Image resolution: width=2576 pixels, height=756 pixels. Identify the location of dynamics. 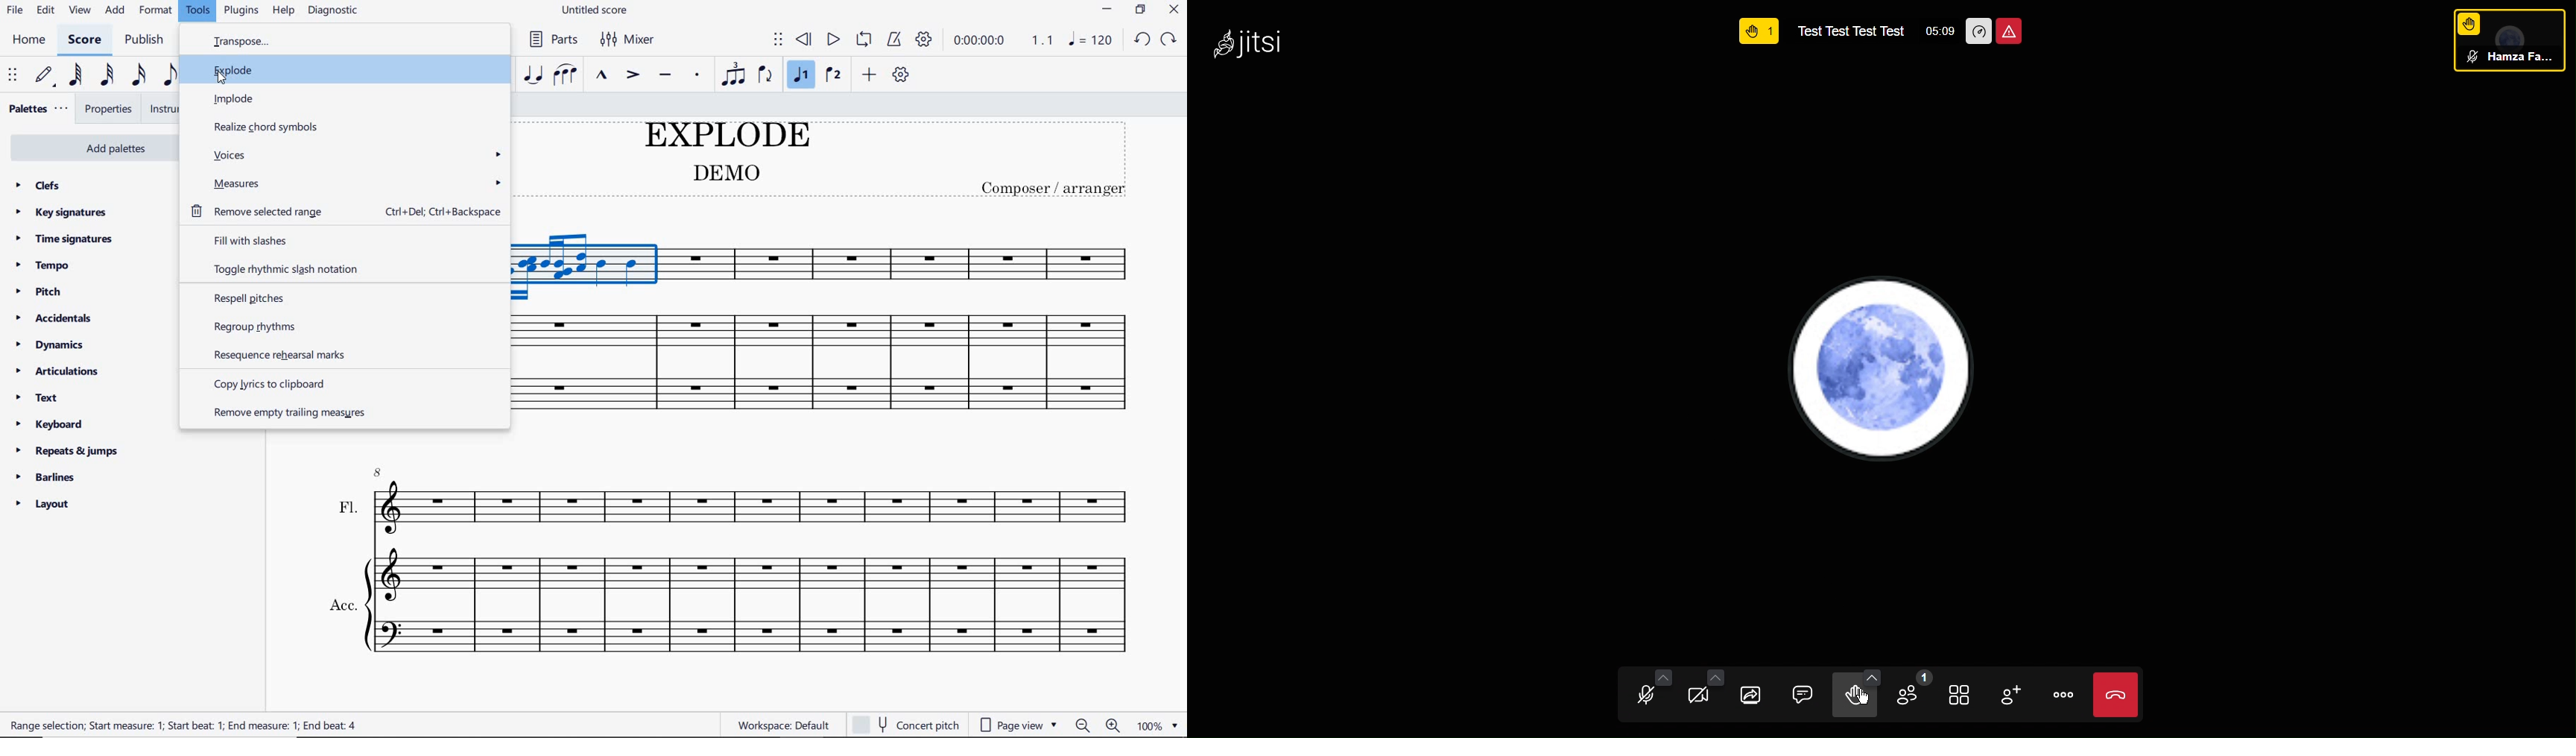
(52, 344).